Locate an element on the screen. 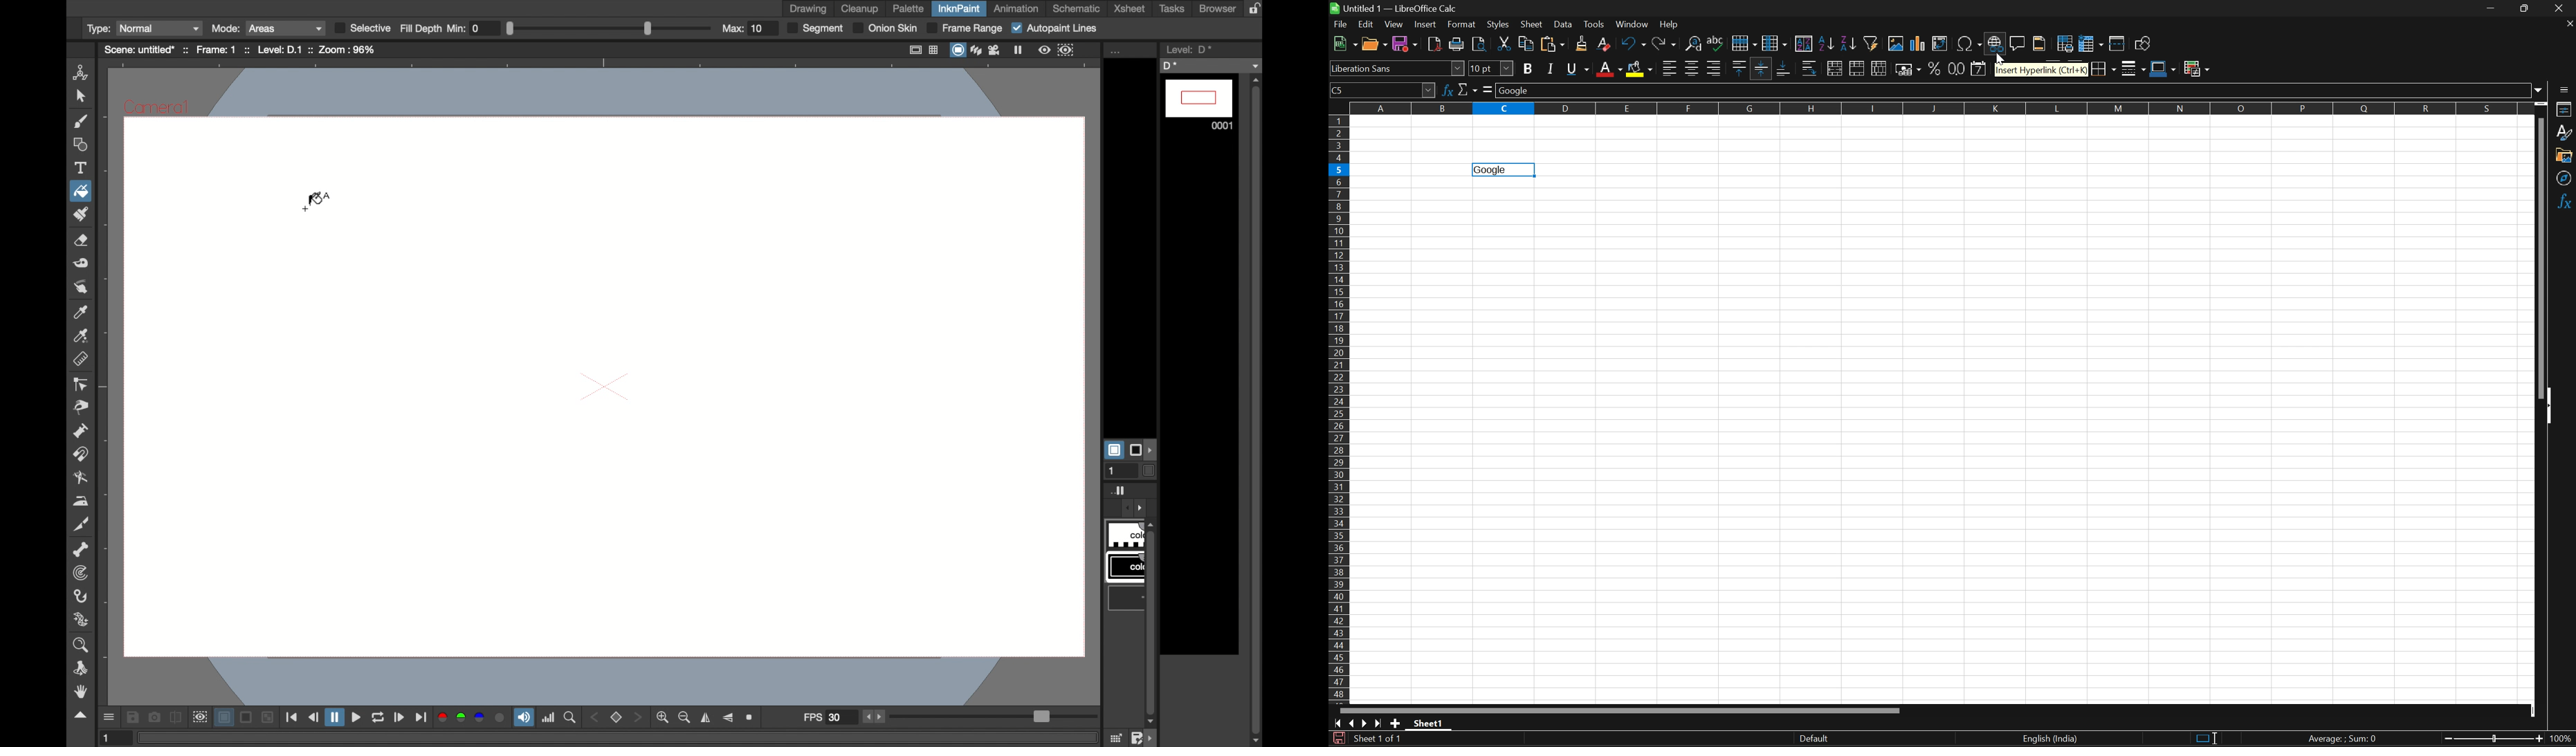  Save is located at coordinates (1405, 43).